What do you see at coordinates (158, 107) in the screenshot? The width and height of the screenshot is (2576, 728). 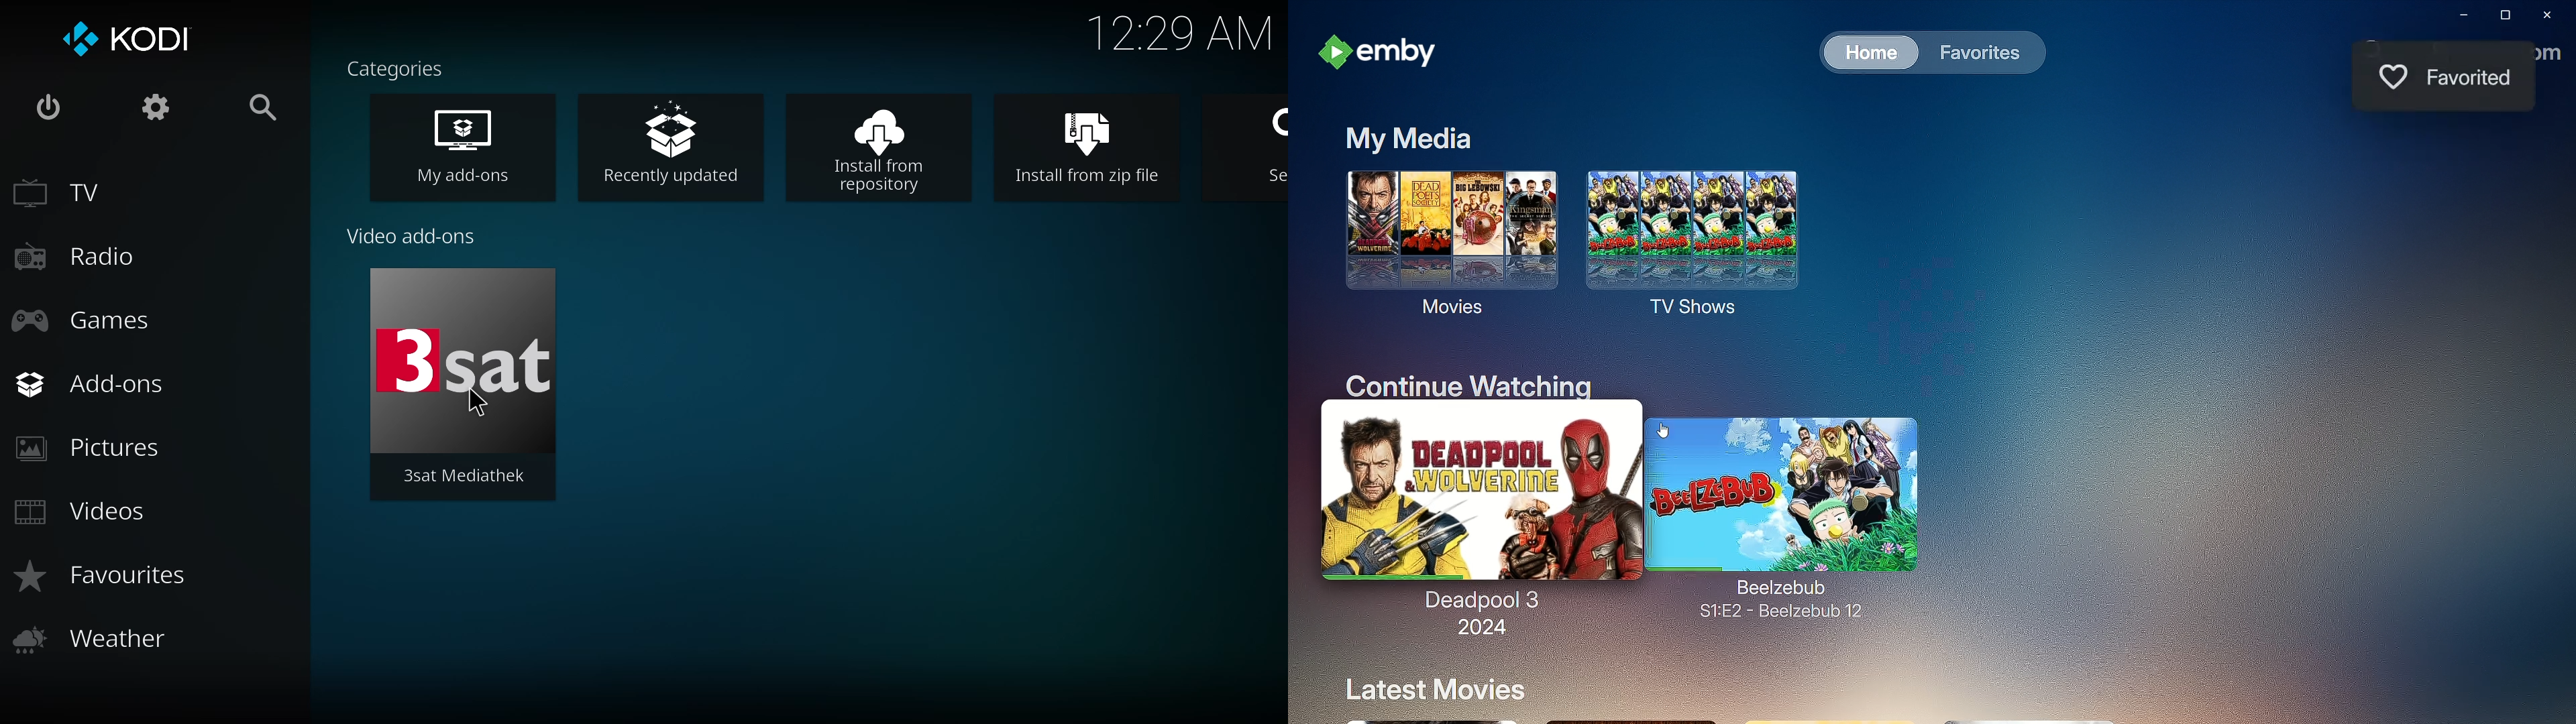 I see `settings` at bounding box center [158, 107].